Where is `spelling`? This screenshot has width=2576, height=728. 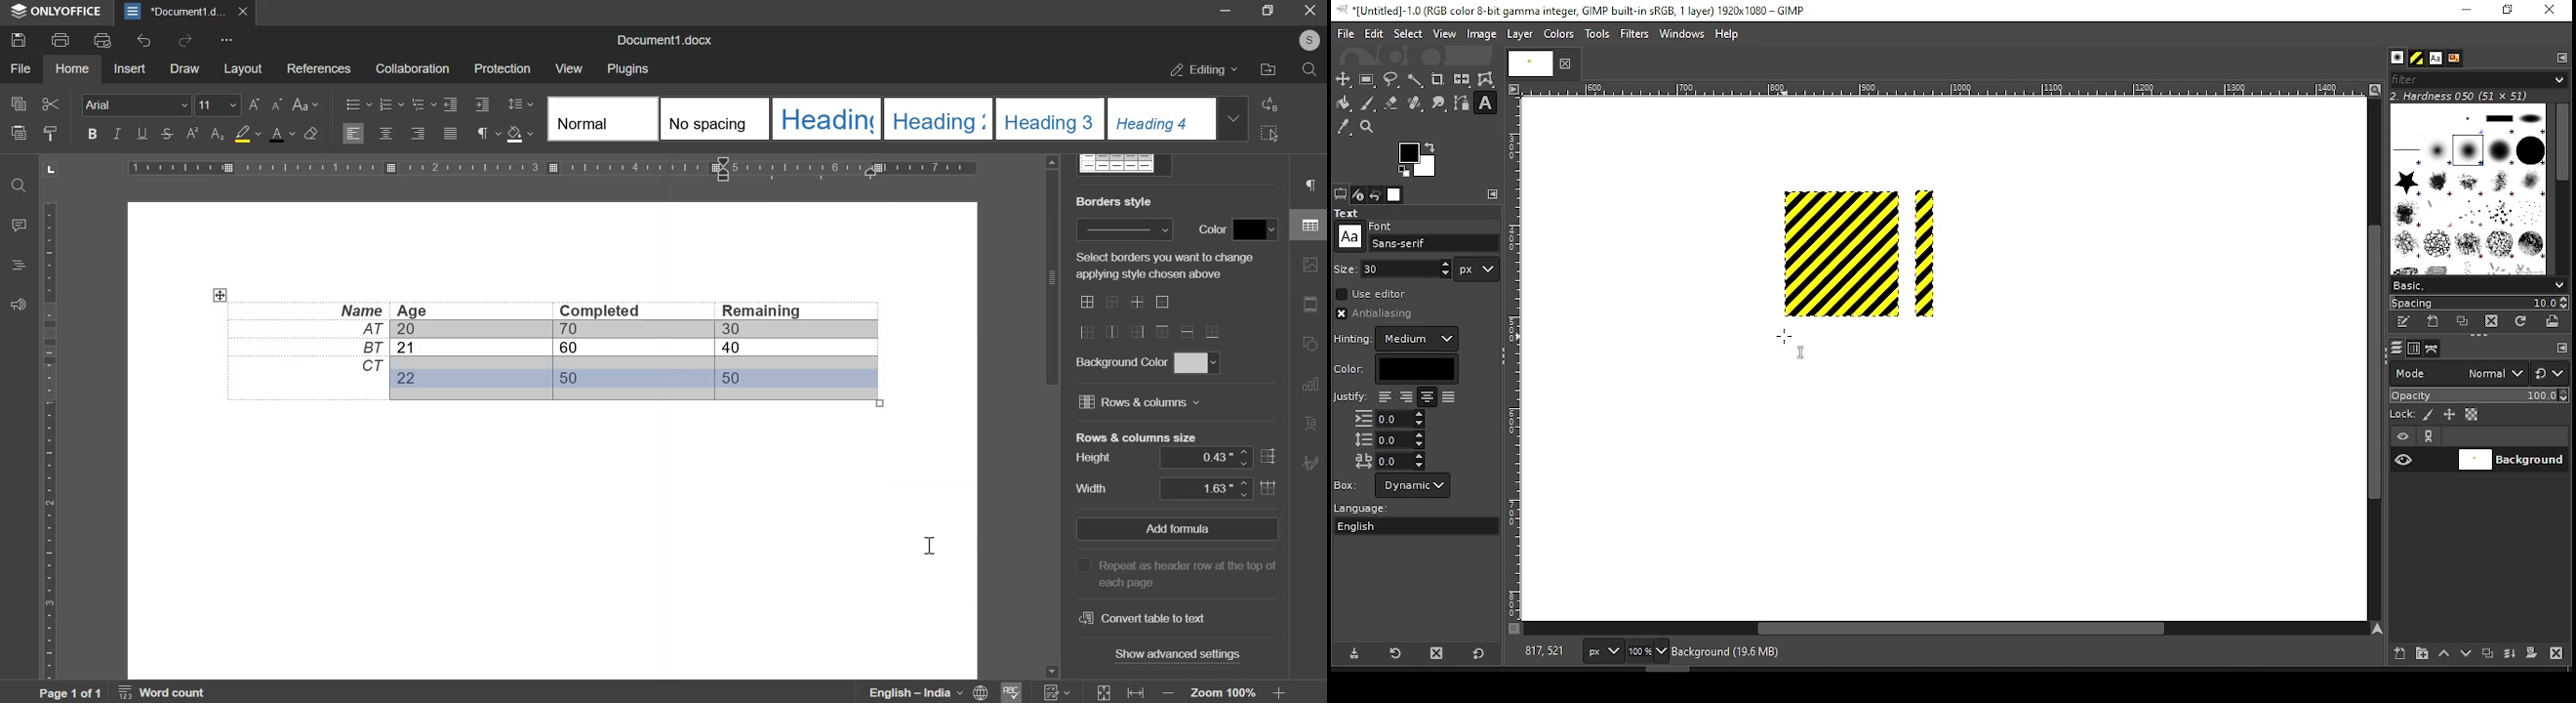
spelling is located at coordinates (1016, 690).